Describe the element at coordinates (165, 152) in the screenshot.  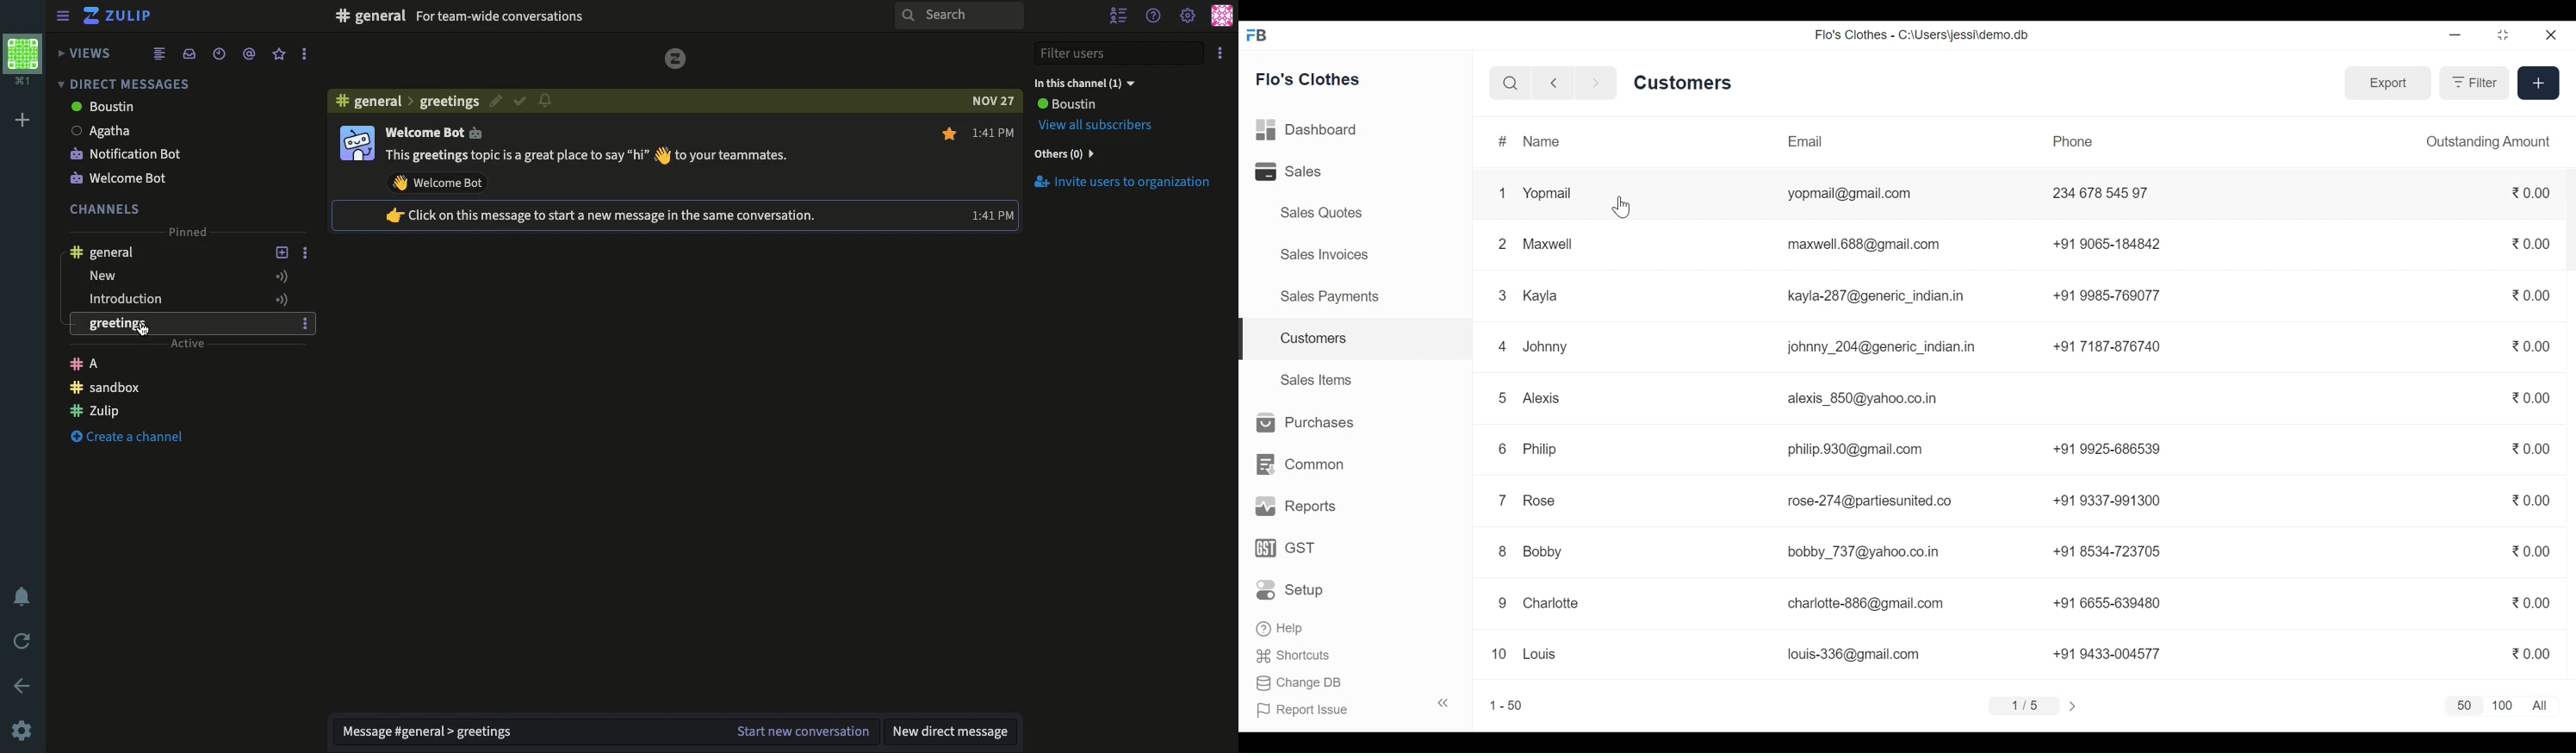
I see `Notification bot` at that location.